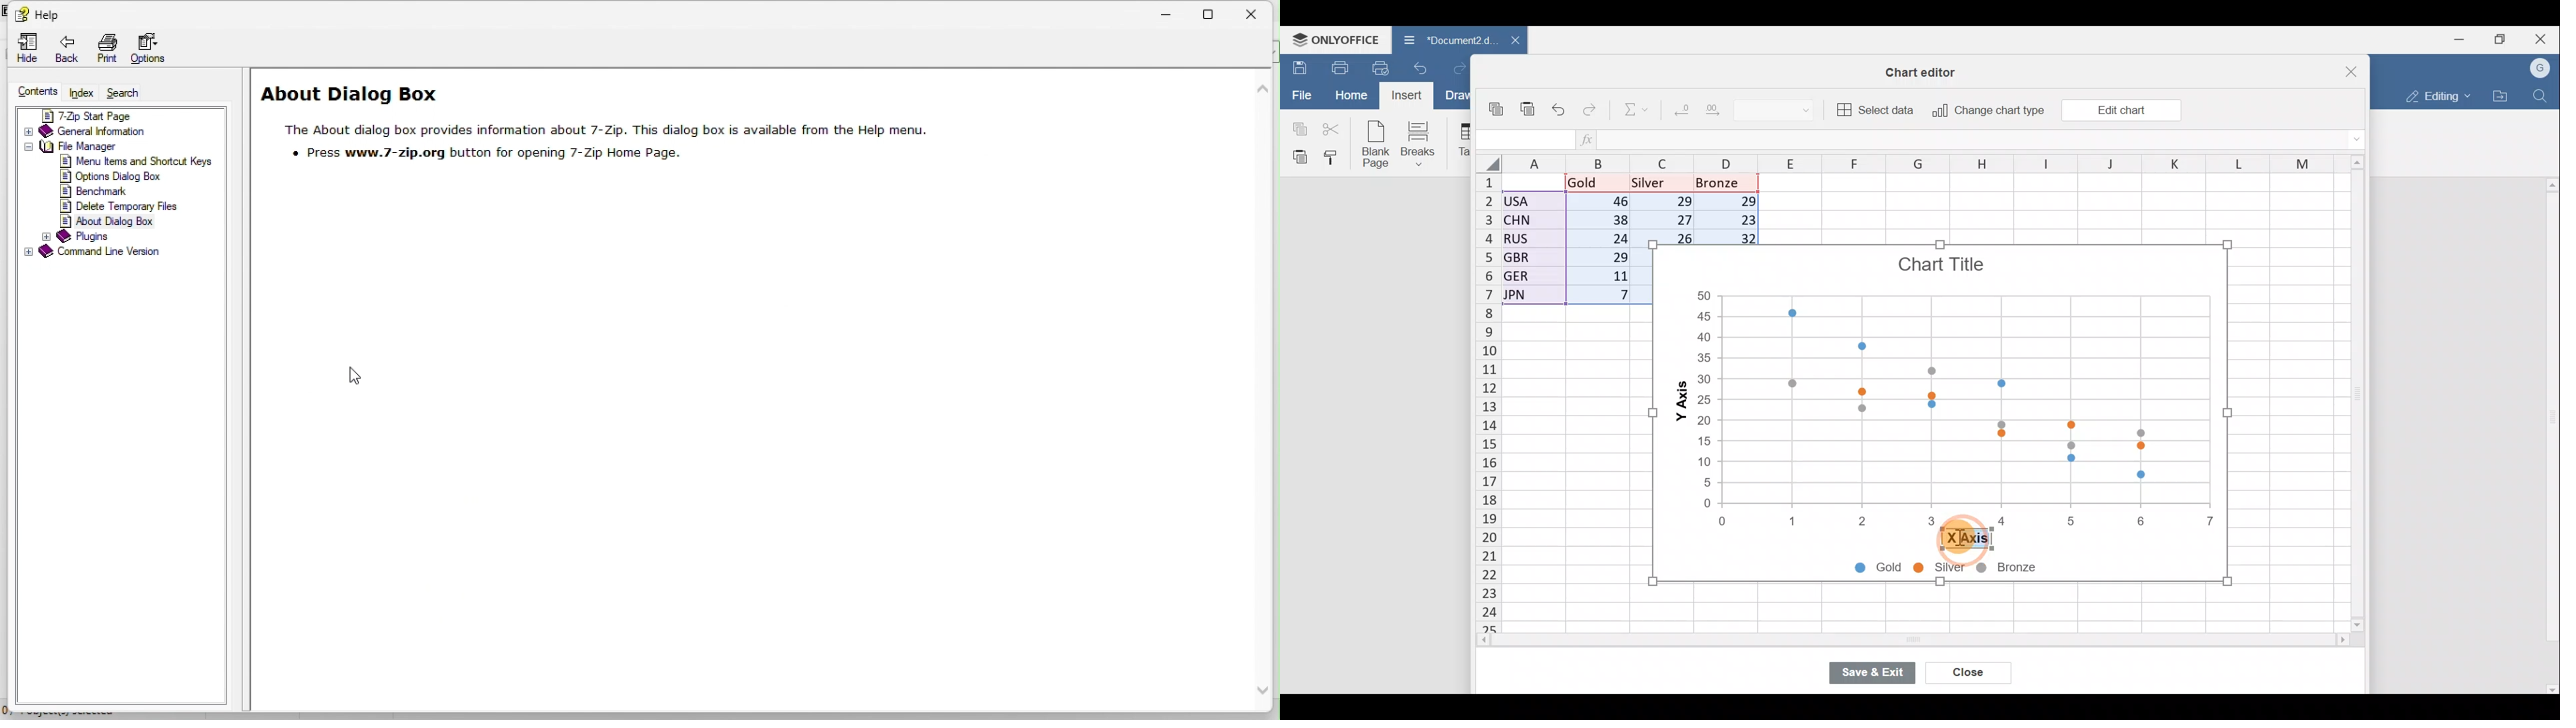 This screenshot has width=2576, height=728. Describe the element at coordinates (1211, 12) in the screenshot. I see `Restore ` at that location.